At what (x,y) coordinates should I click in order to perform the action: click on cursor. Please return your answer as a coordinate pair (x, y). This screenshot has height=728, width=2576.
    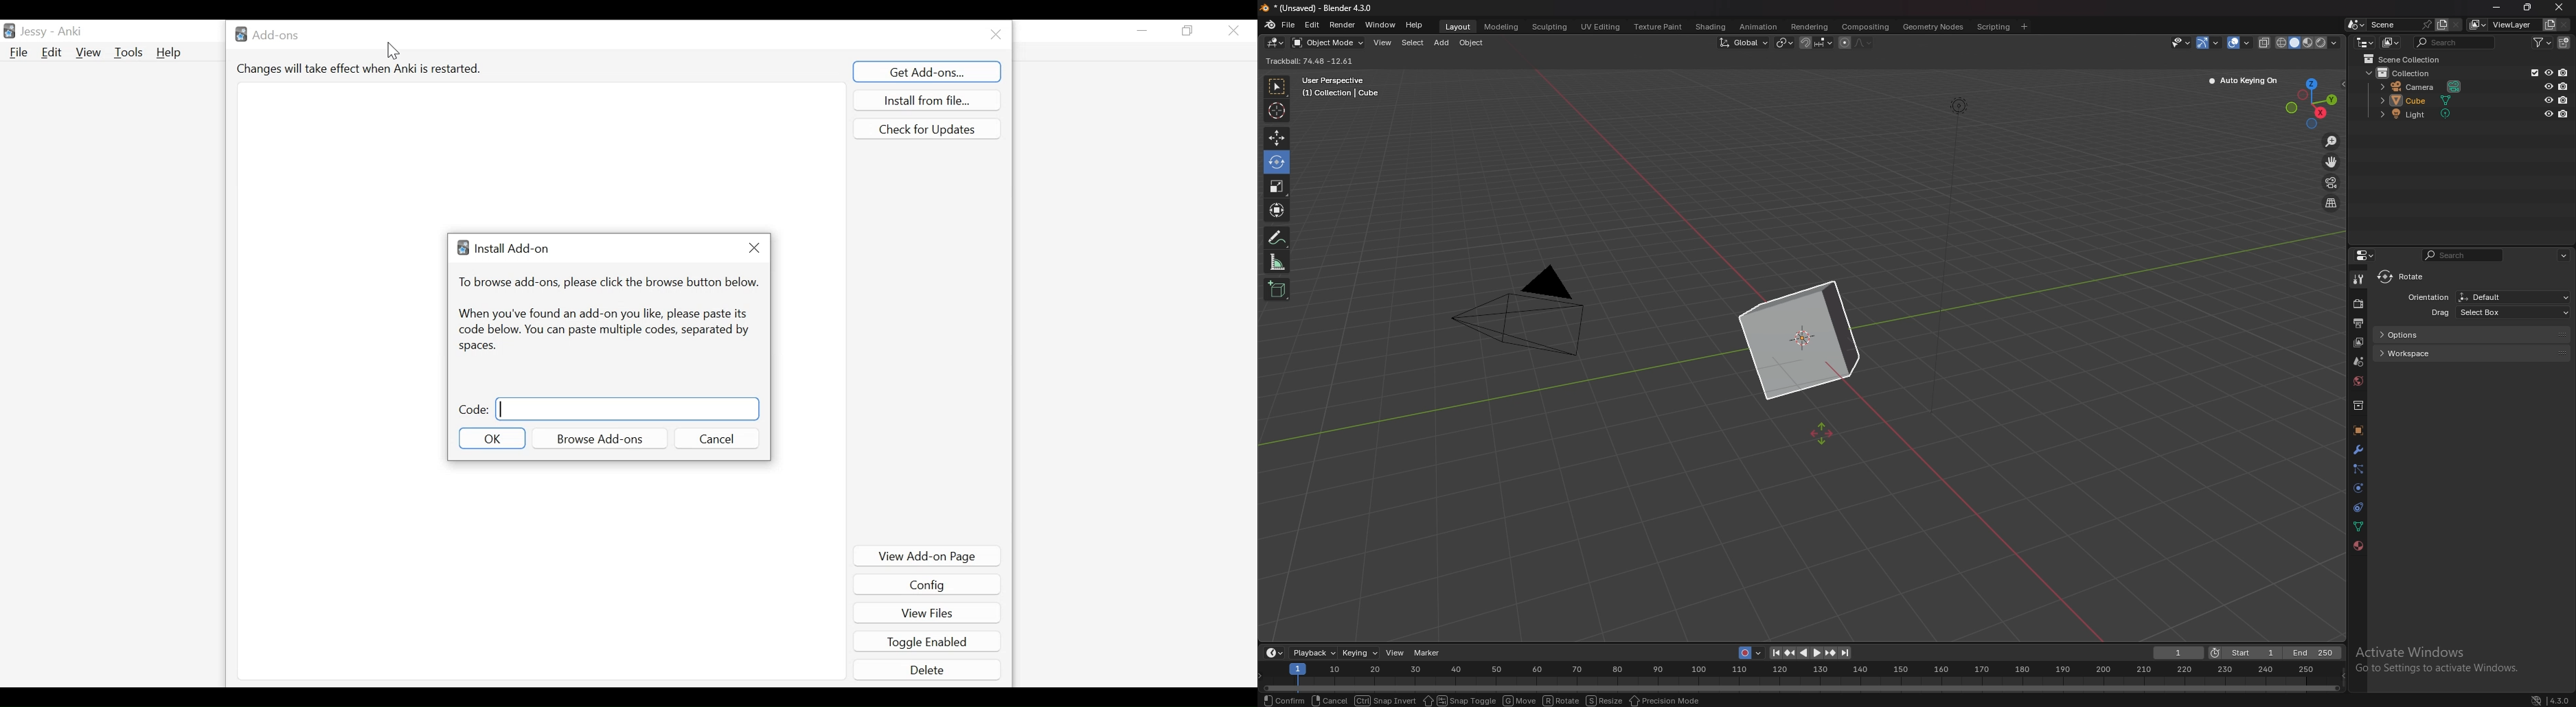
    Looking at the image, I should click on (1276, 110).